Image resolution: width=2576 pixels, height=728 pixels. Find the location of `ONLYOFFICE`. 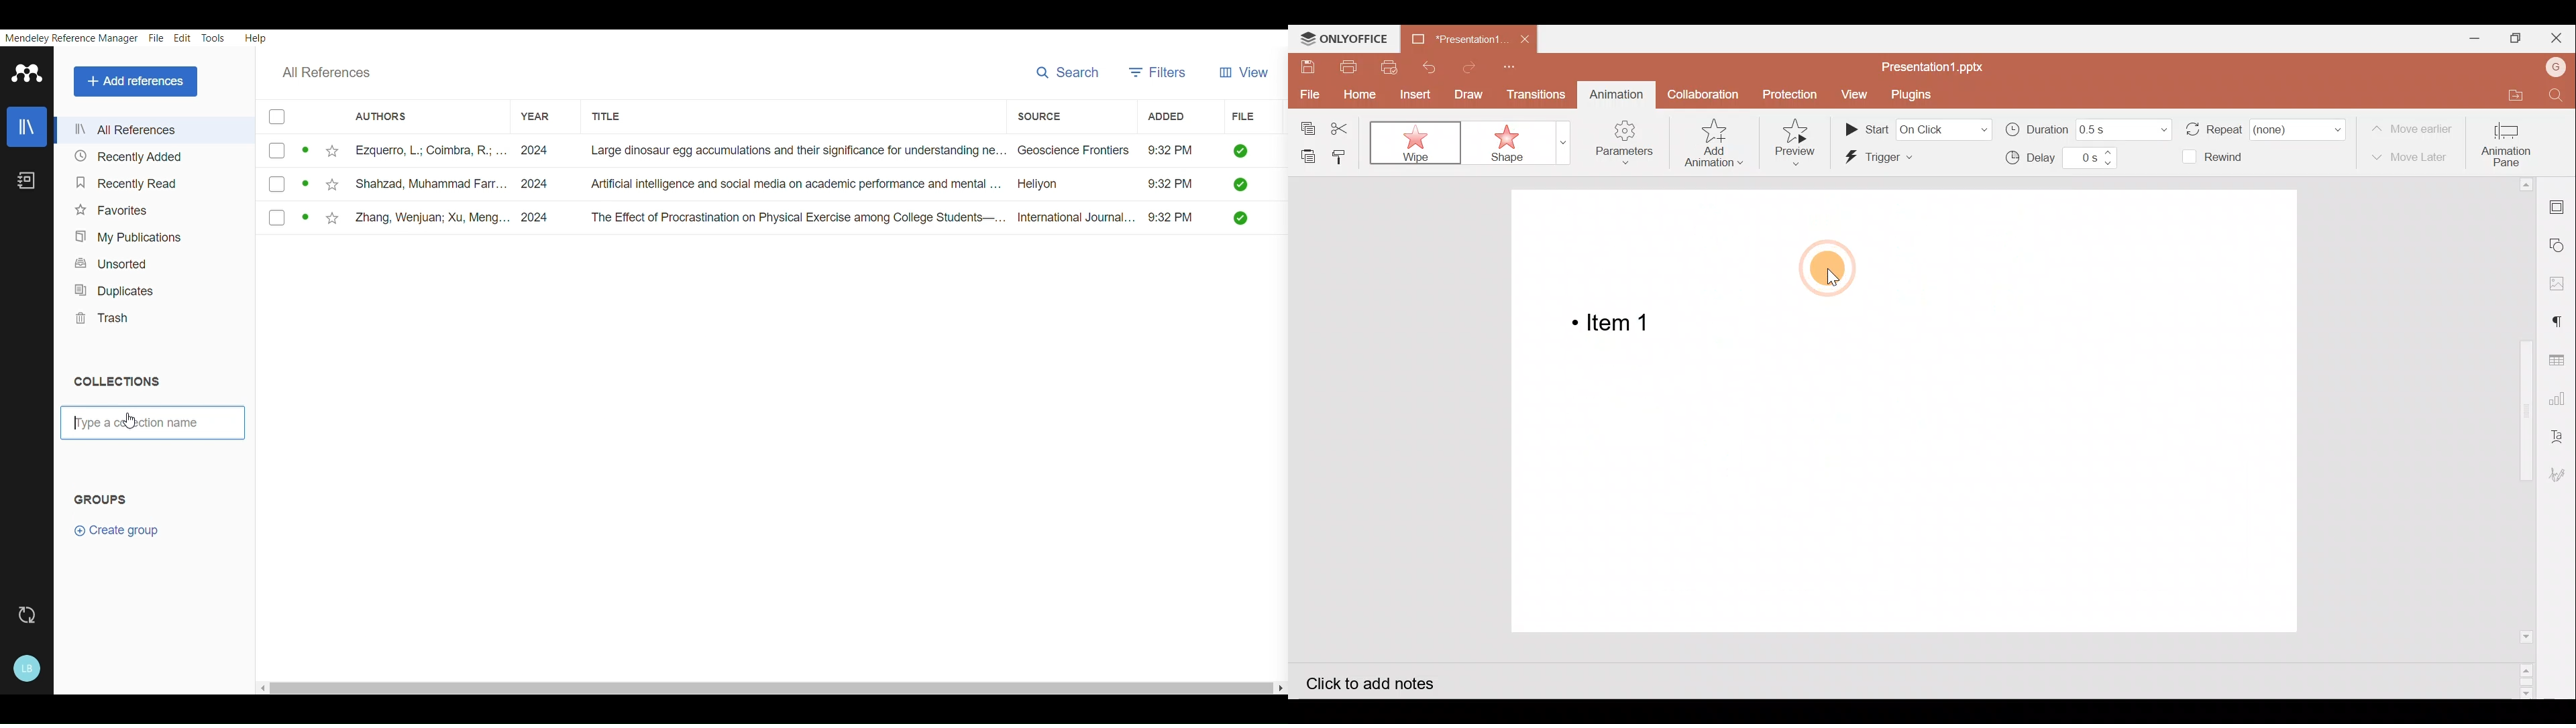

ONLYOFFICE is located at coordinates (1343, 39).